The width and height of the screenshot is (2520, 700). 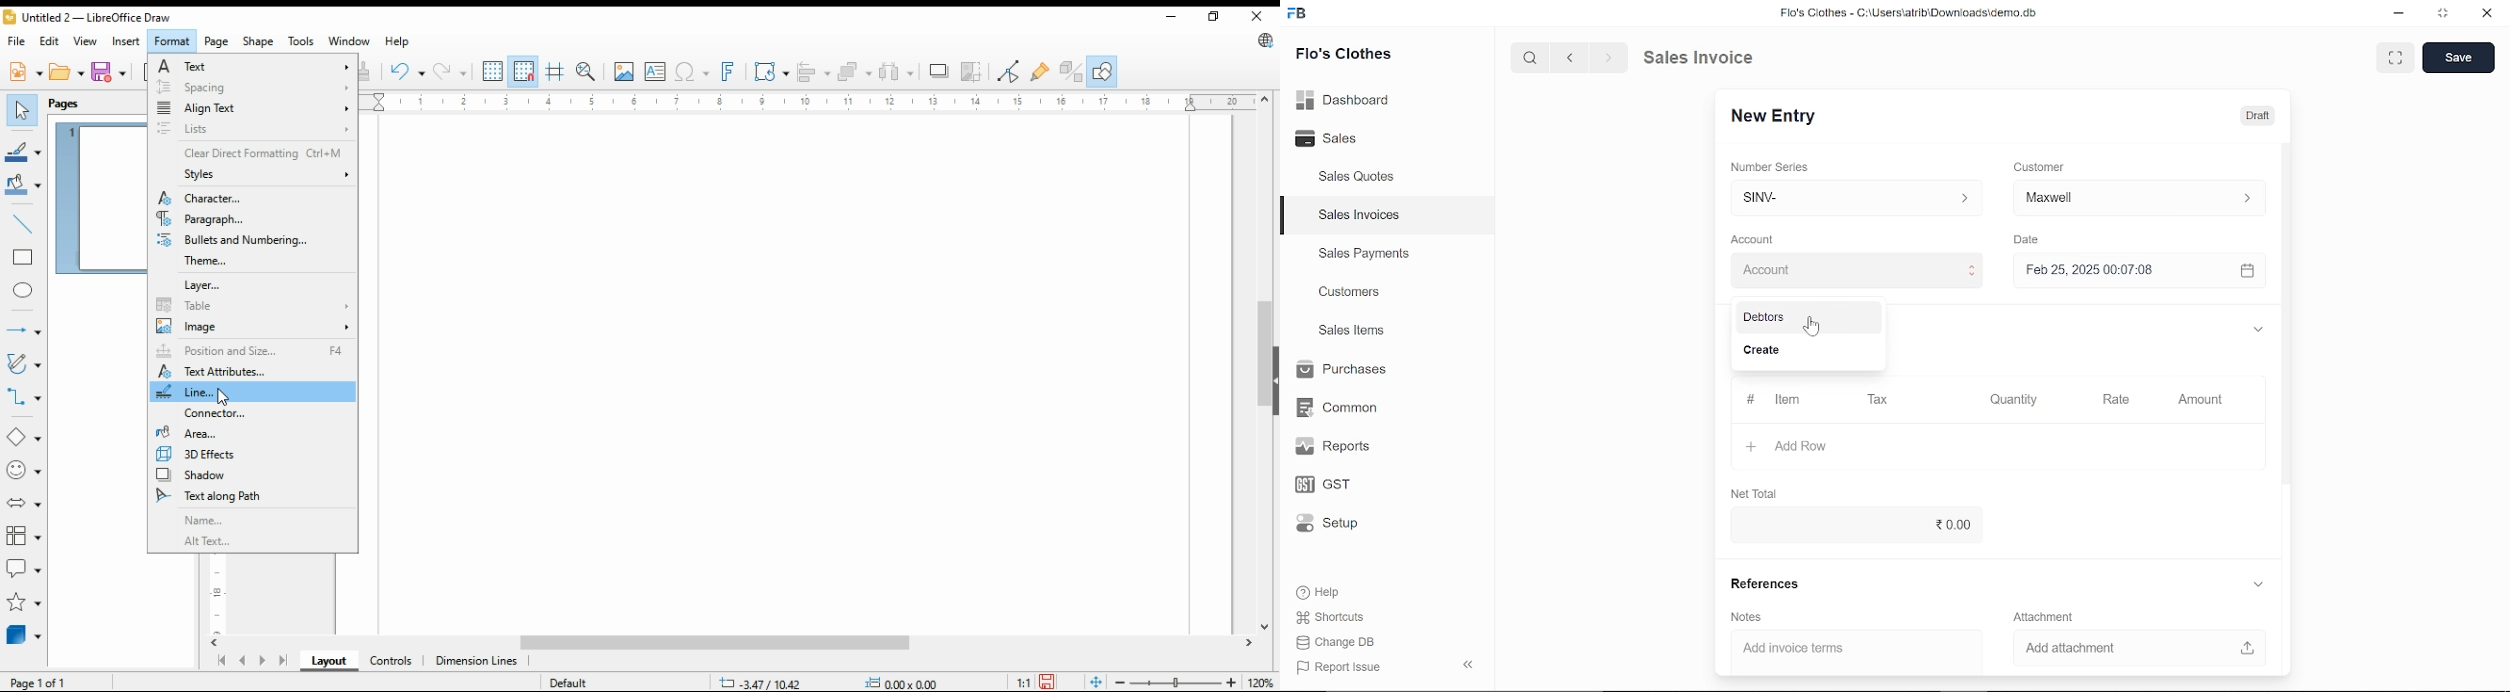 I want to click on clear direct formatting, so click(x=252, y=153).